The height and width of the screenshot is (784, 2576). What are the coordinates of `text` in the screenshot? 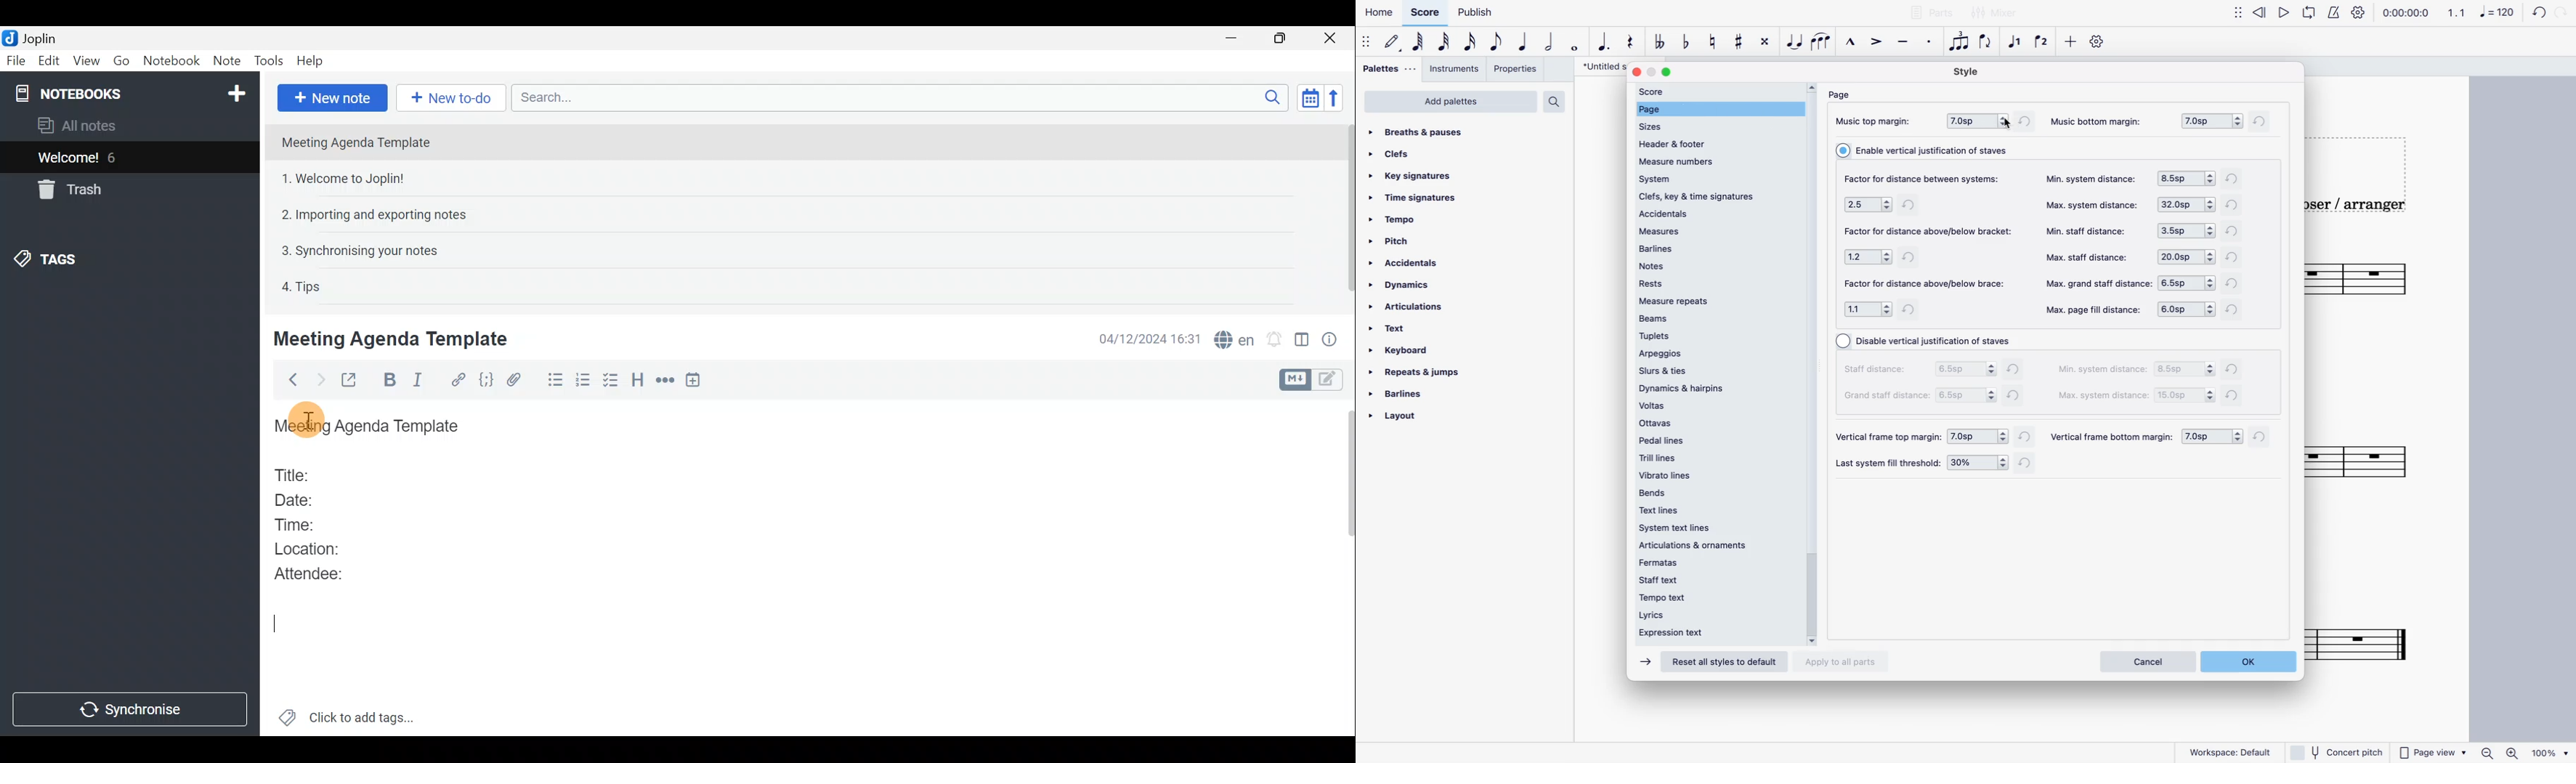 It's located at (1396, 330).